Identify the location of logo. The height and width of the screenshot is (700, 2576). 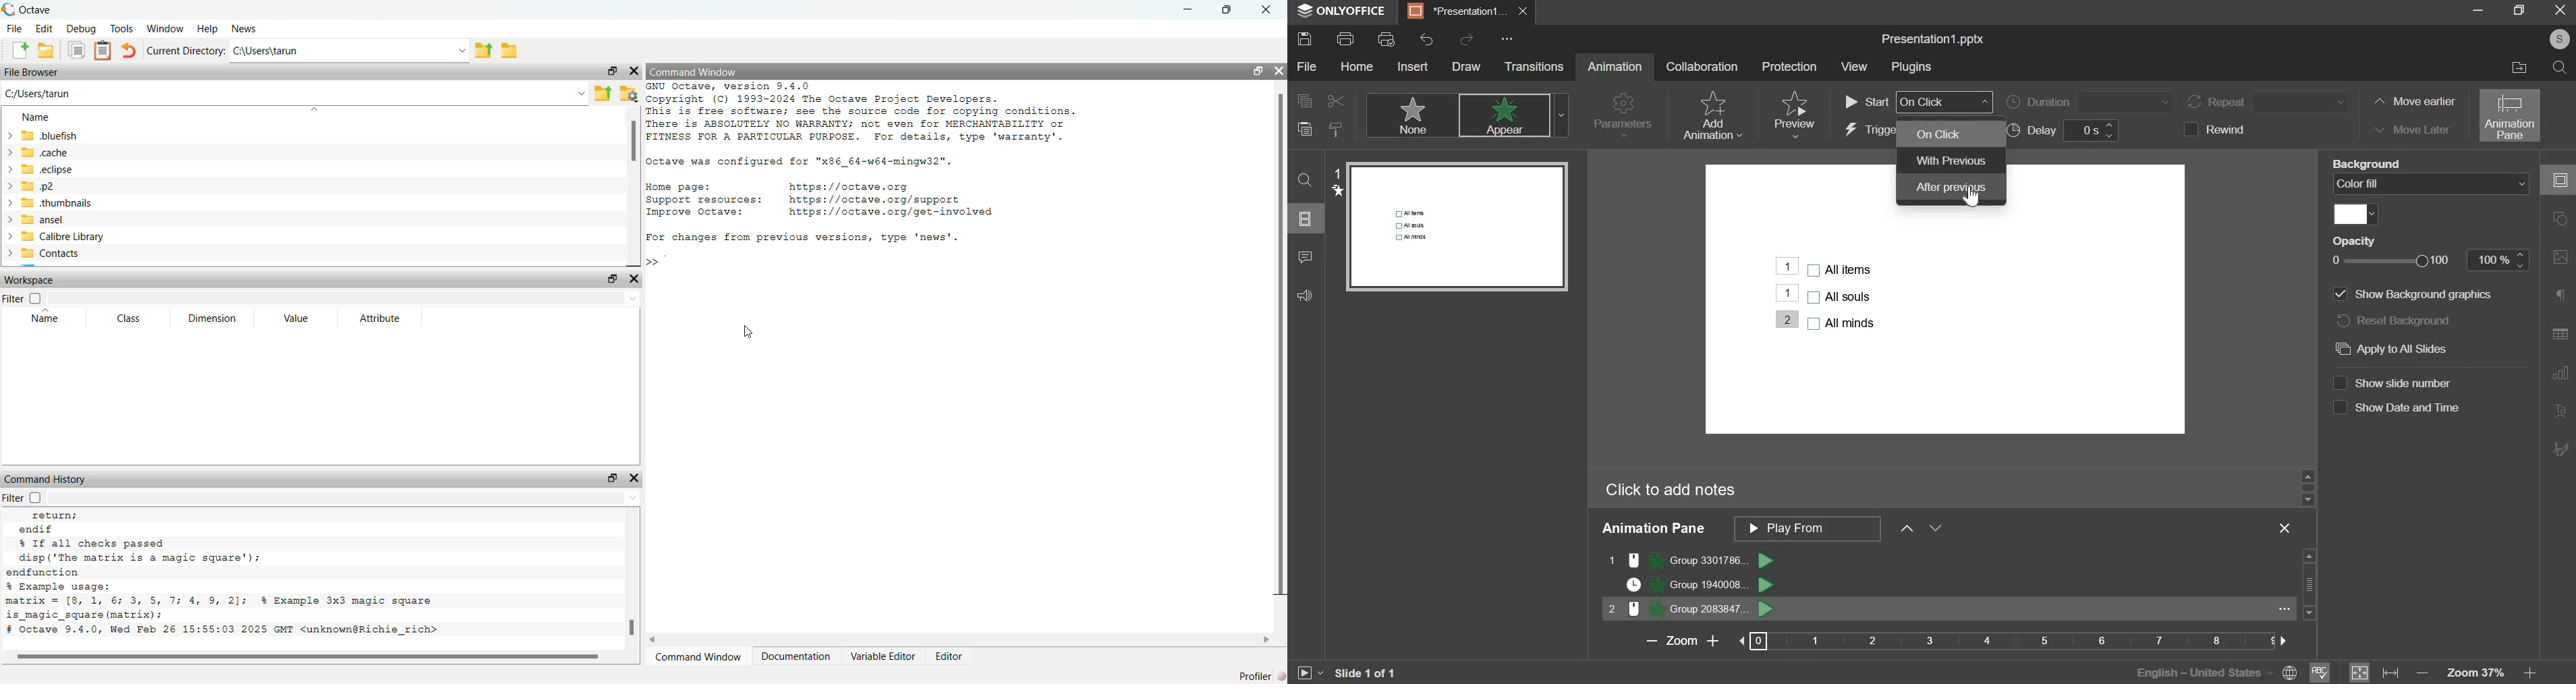
(9, 9).